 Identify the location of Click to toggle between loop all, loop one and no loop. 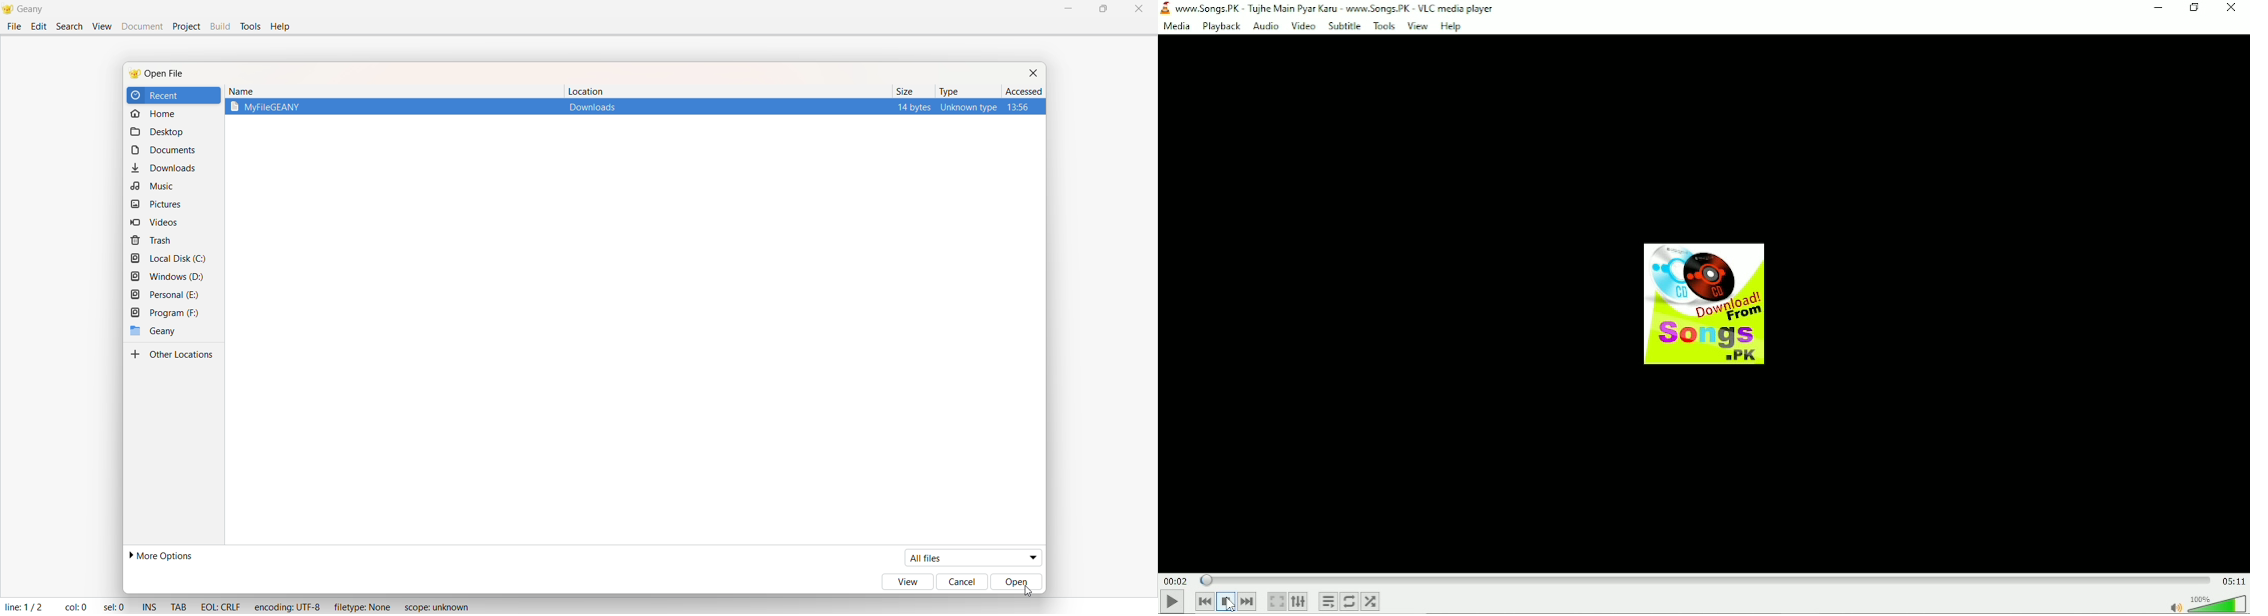
(1349, 602).